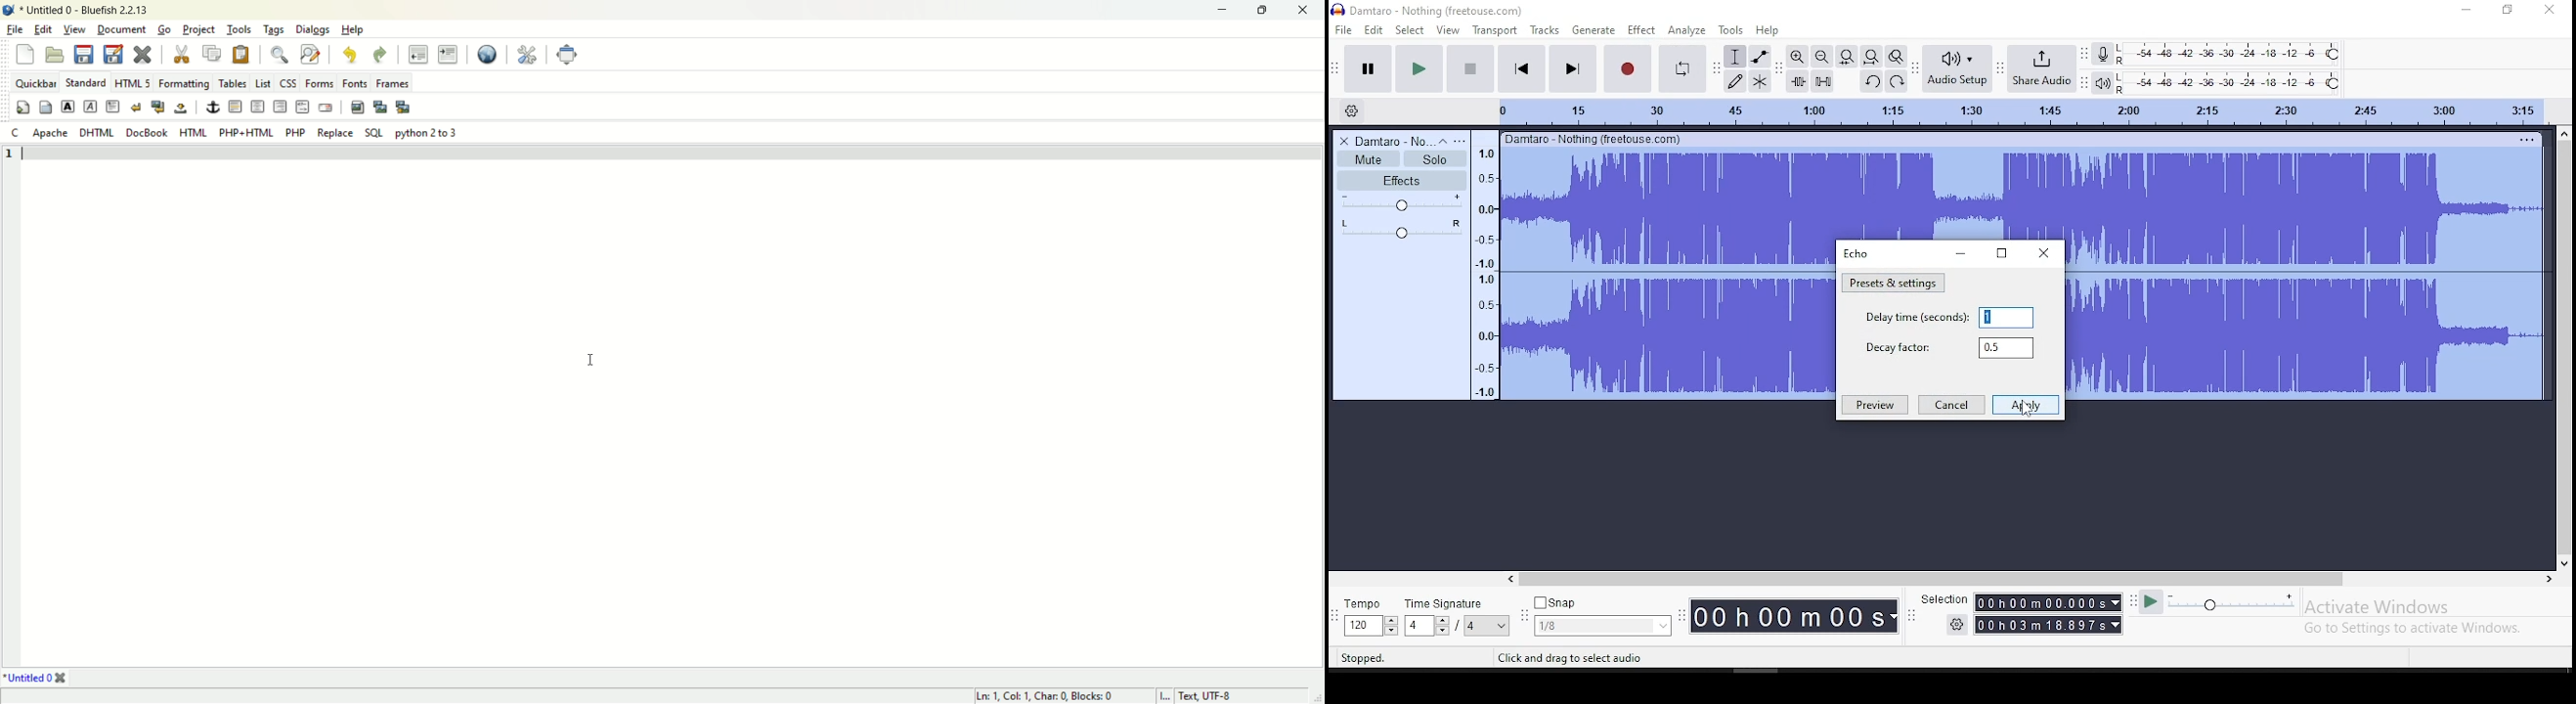  Describe the element at coordinates (1402, 202) in the screenshot. I see `volume` at that location.